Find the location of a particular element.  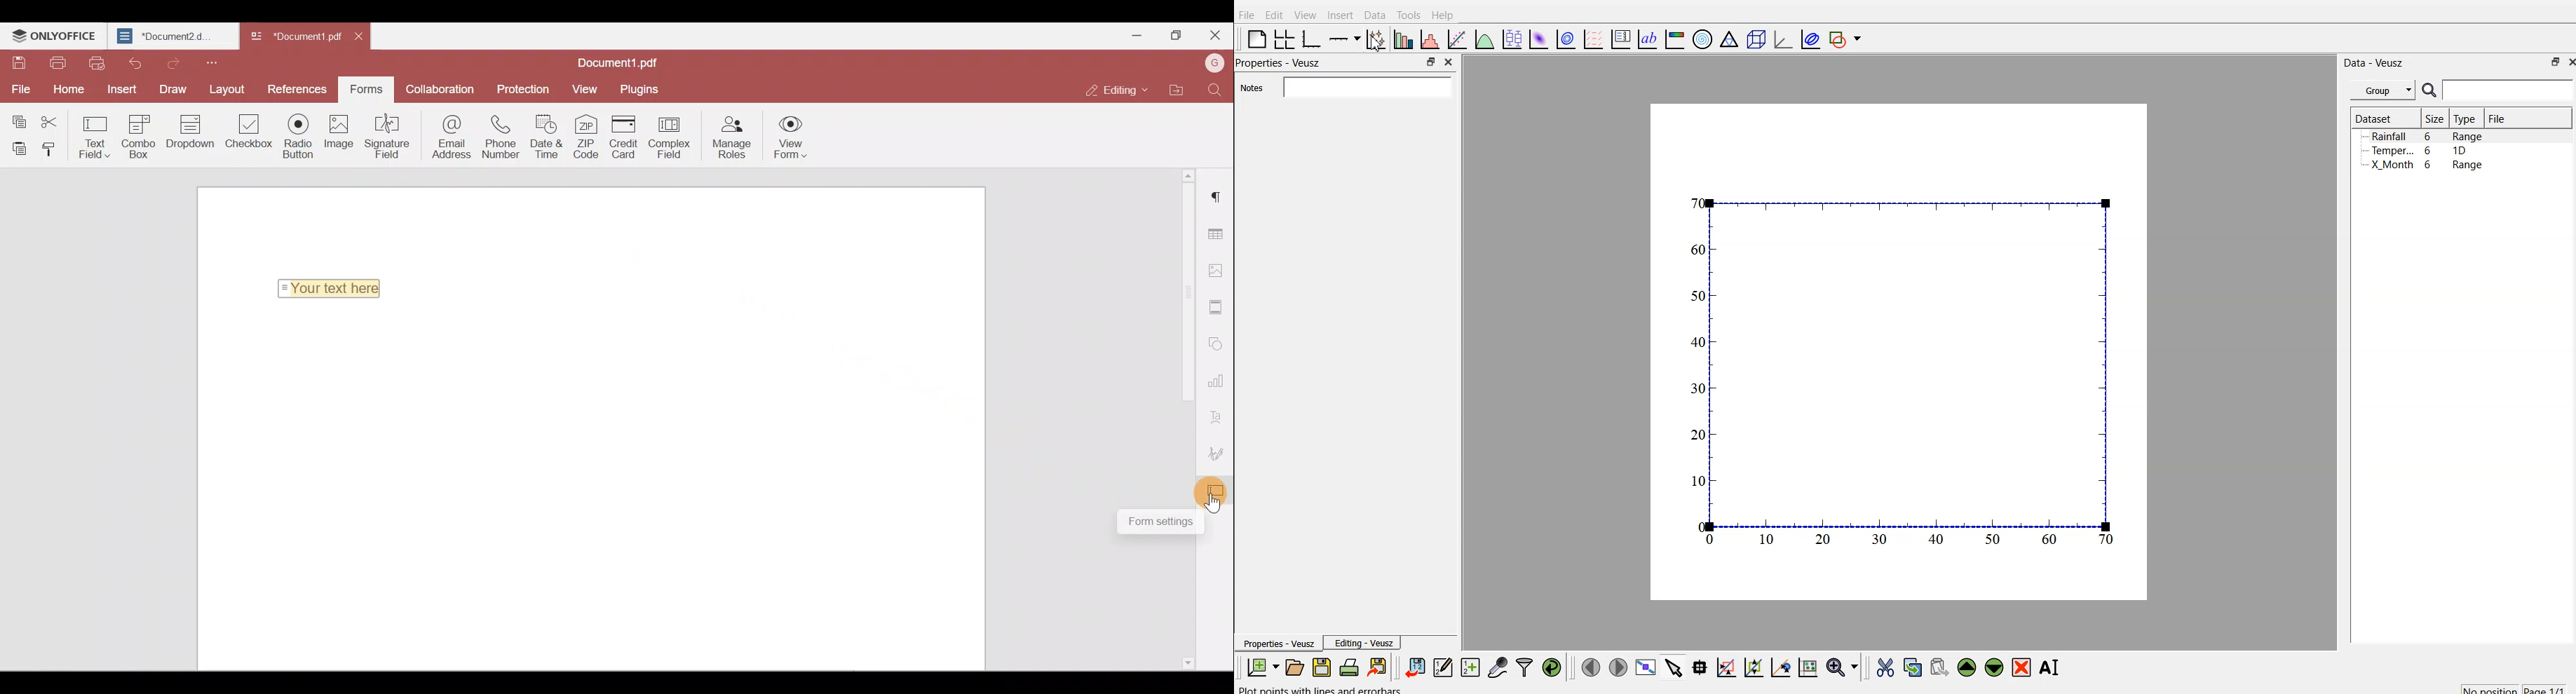

Your text here is located at coordinates (335, 285).